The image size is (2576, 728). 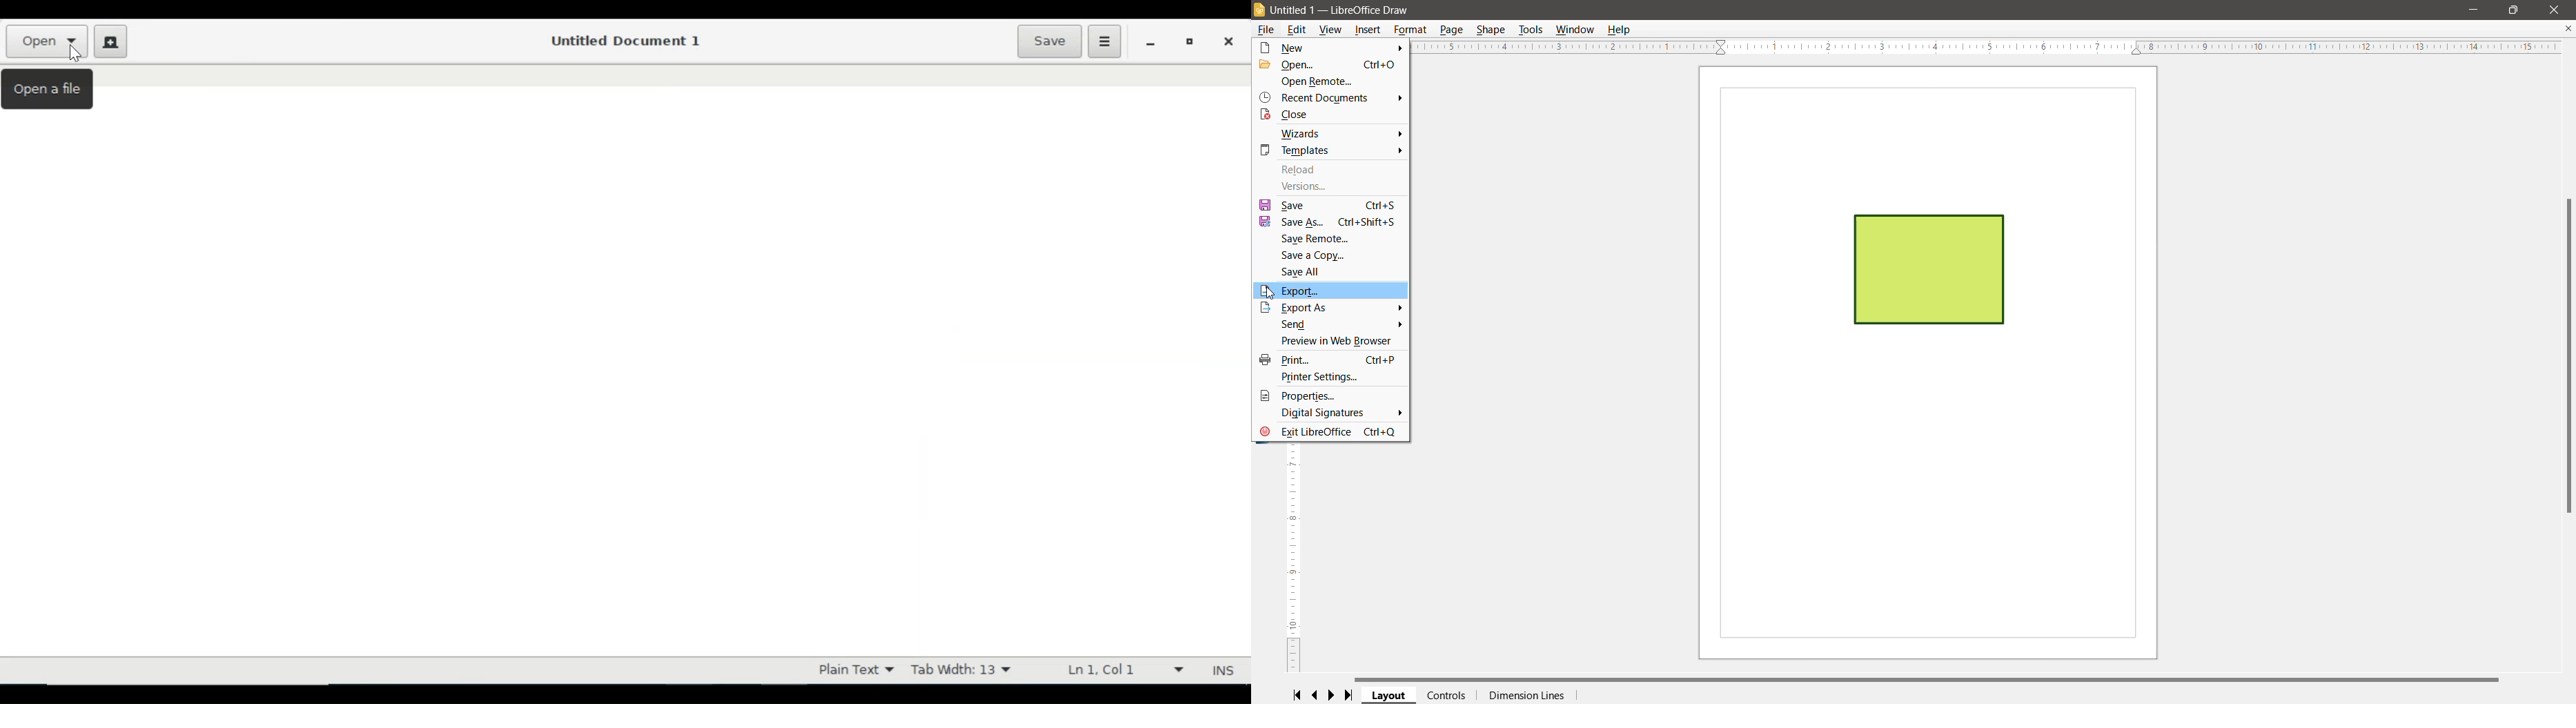 What do you see at coordinates (1322, 81) in the screenshot?
I see `Open Remote` at bounding box center [1322, 81].